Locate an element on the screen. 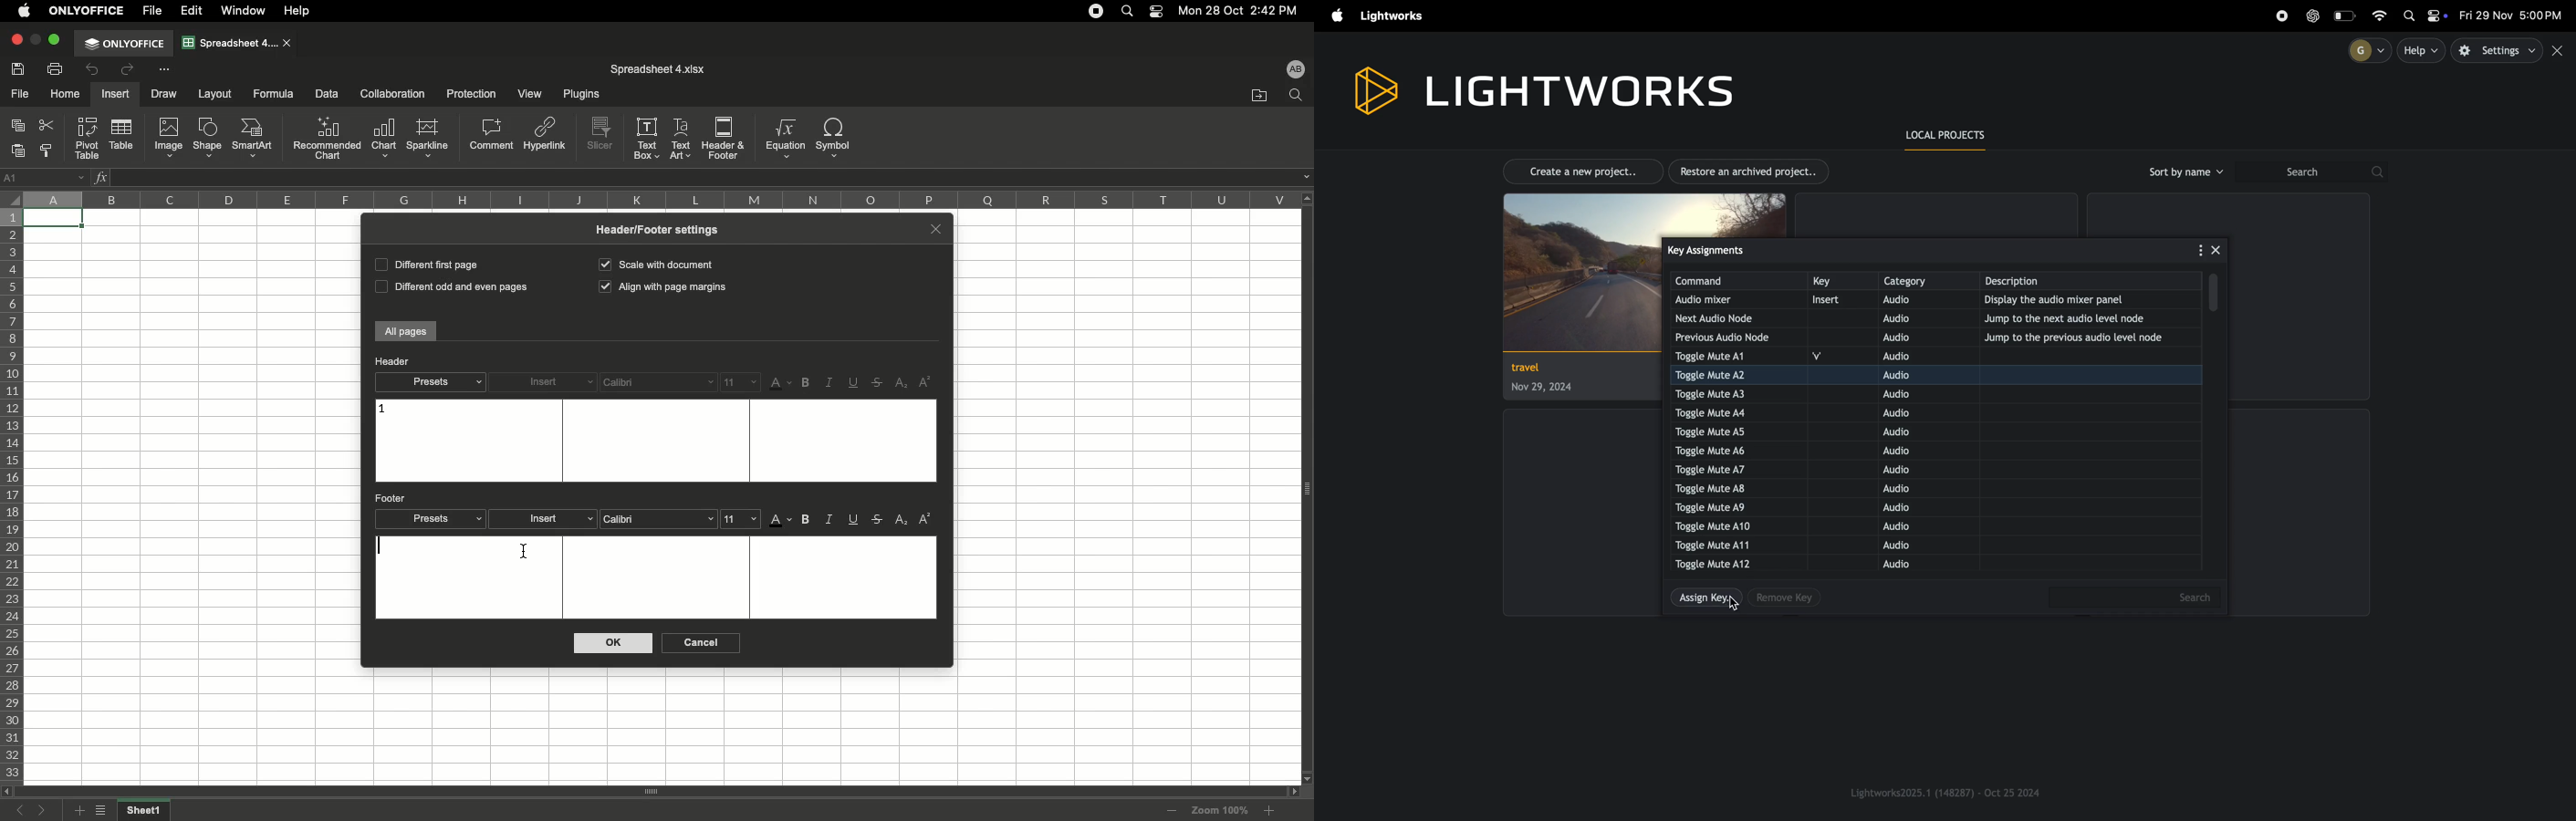 The image size is (2576, 840). help is located at coordinates (2423, 50).